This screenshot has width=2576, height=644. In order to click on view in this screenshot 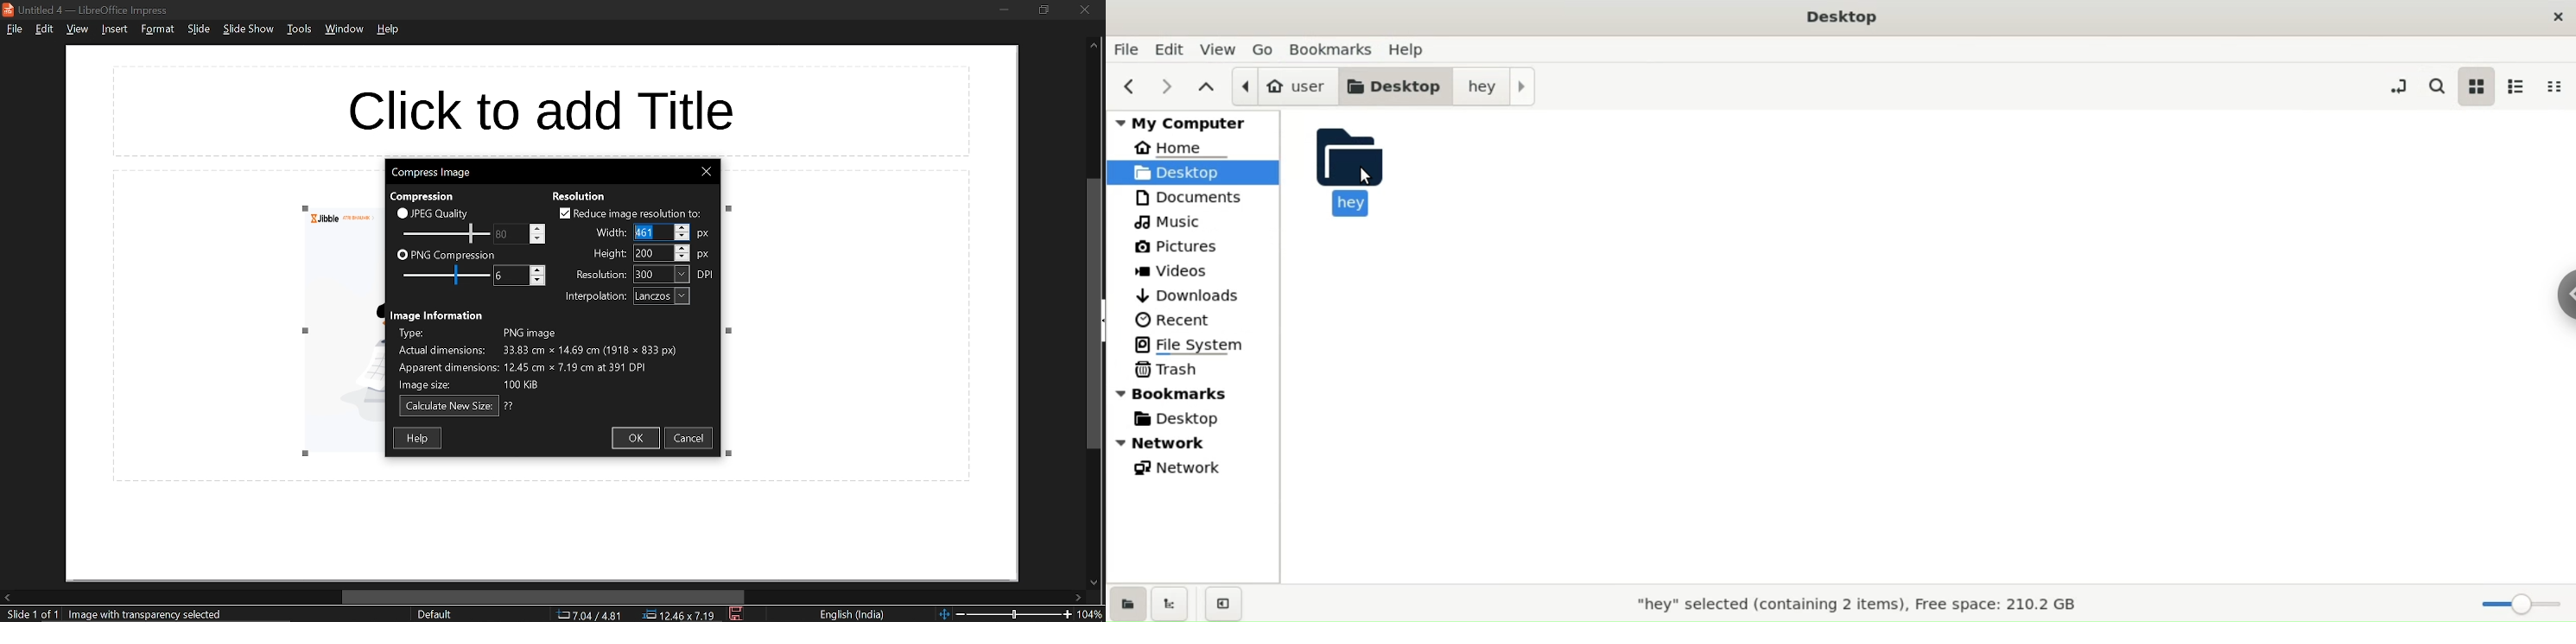, I will do `click(76, 30)`.